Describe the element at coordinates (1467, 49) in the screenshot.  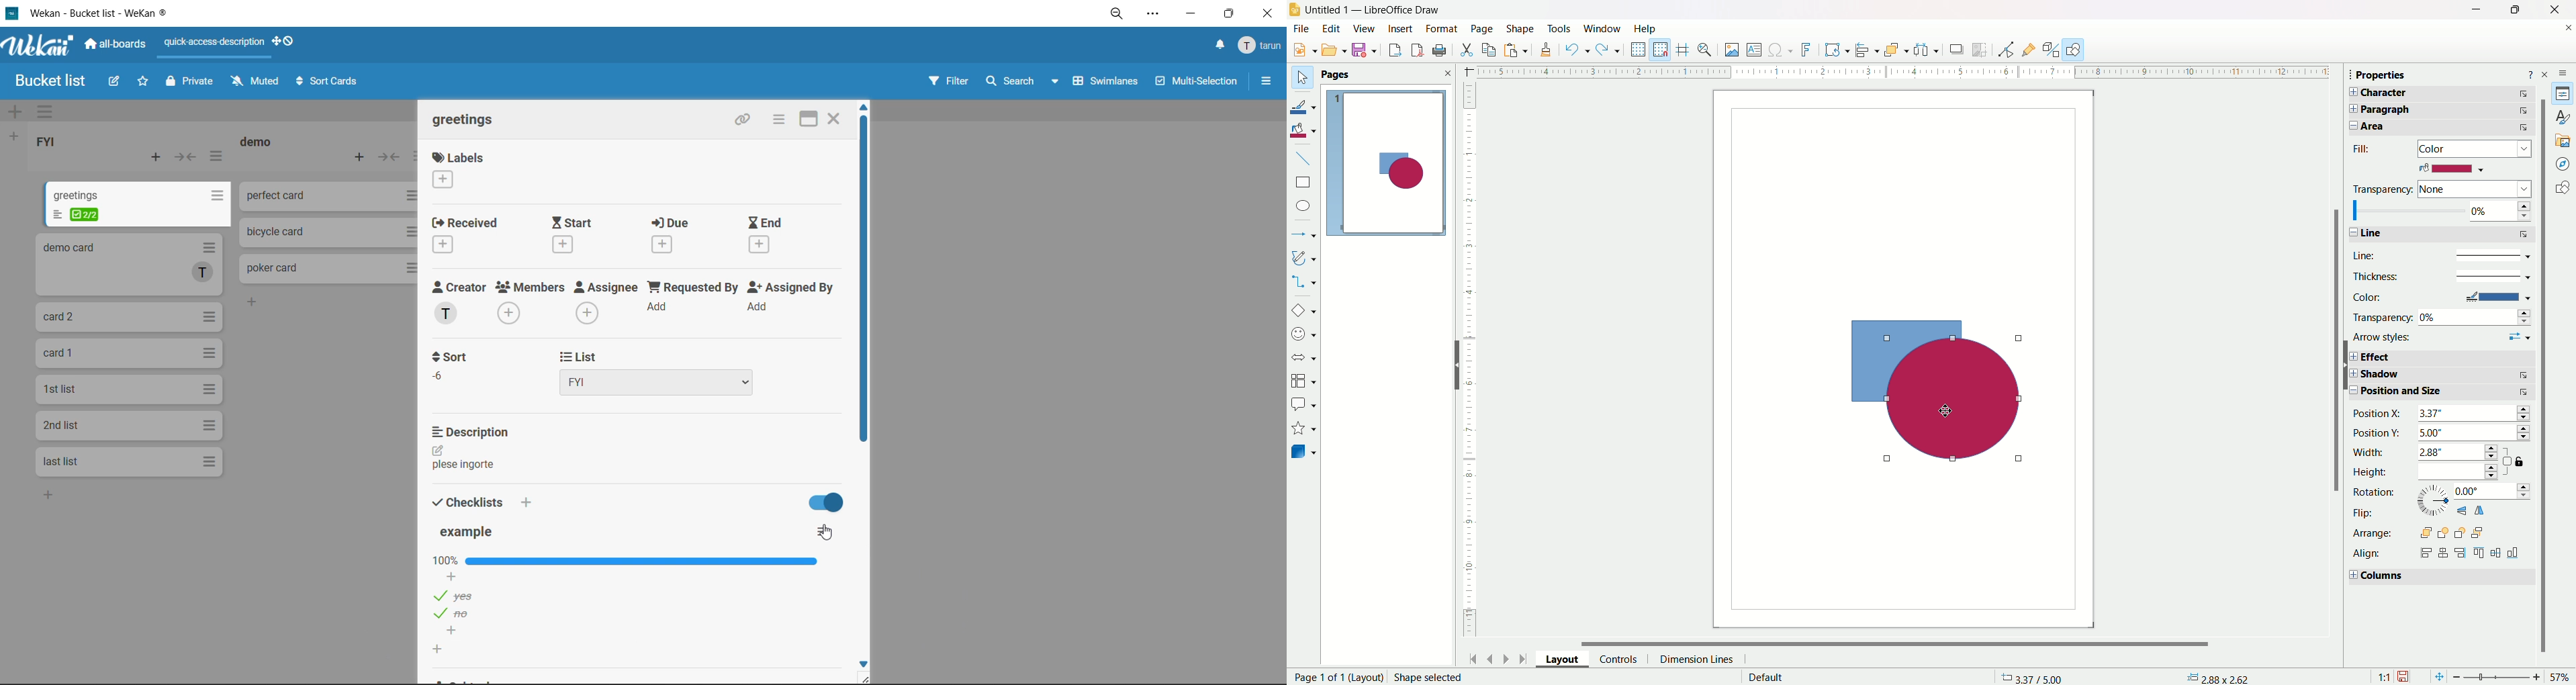
I see `cut` at that location.